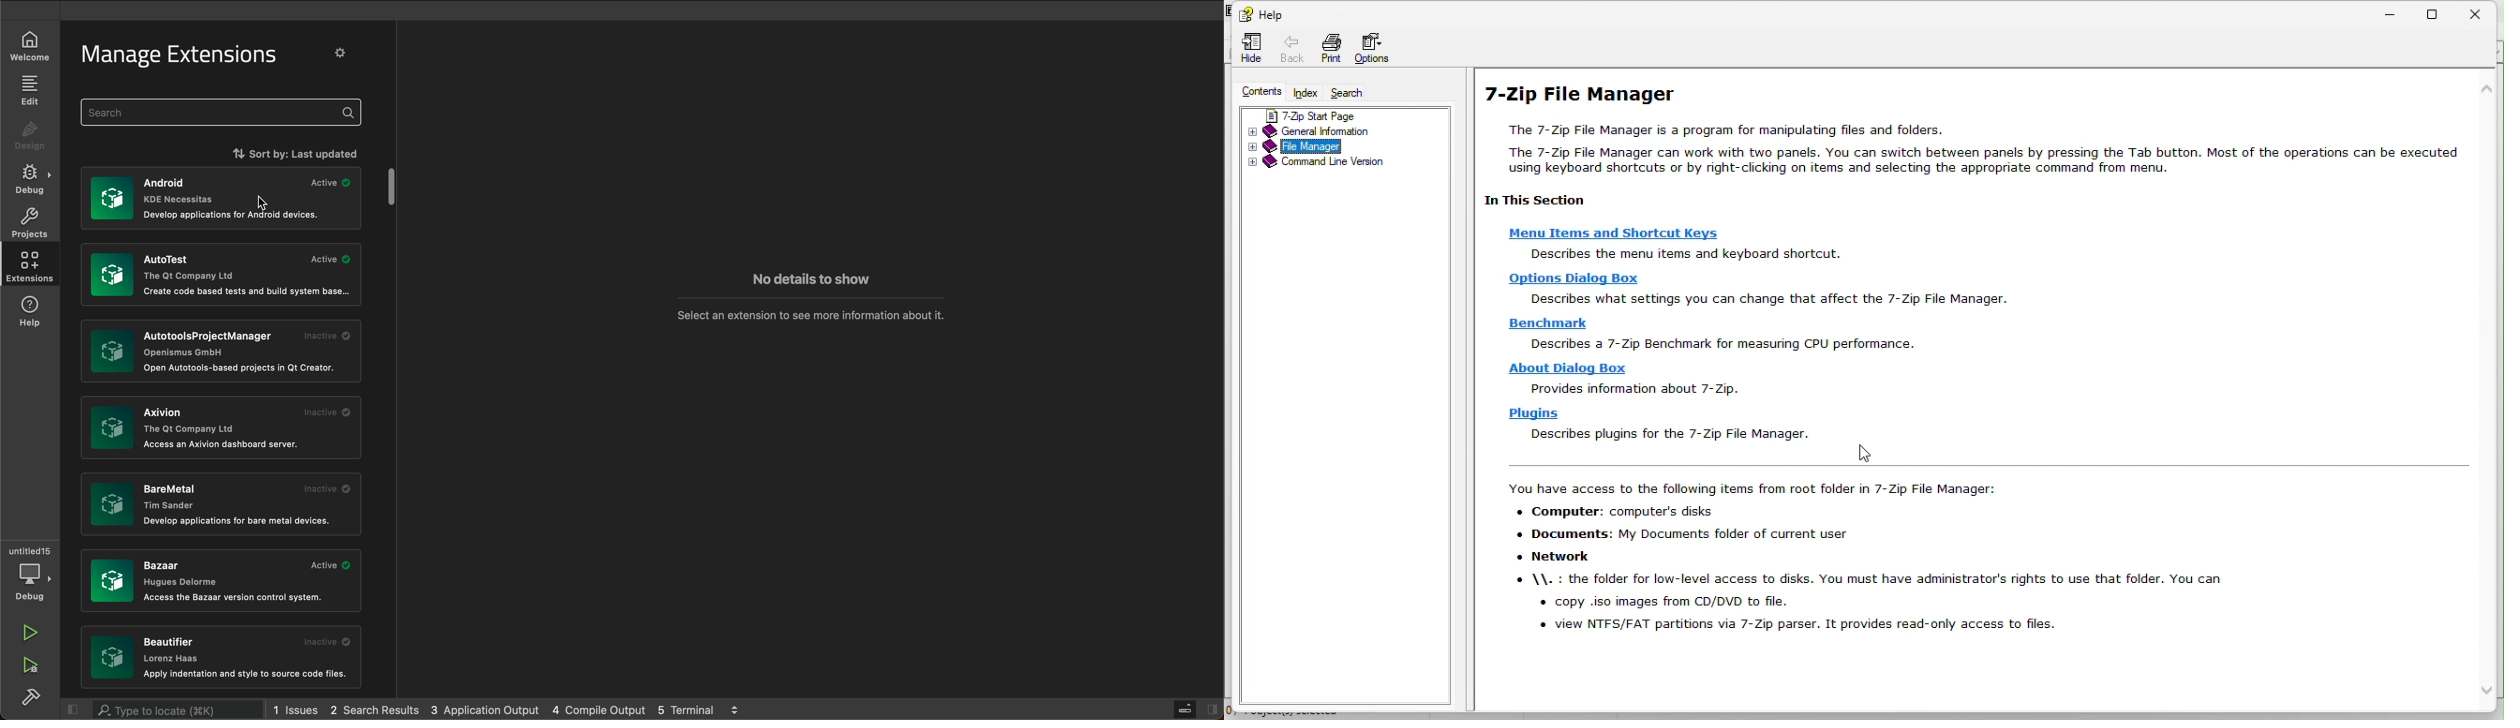 This screenshot has height=728, width=2520. Describe the element at coordinates (224, 112) in the screenshot. I see `search` at that location.